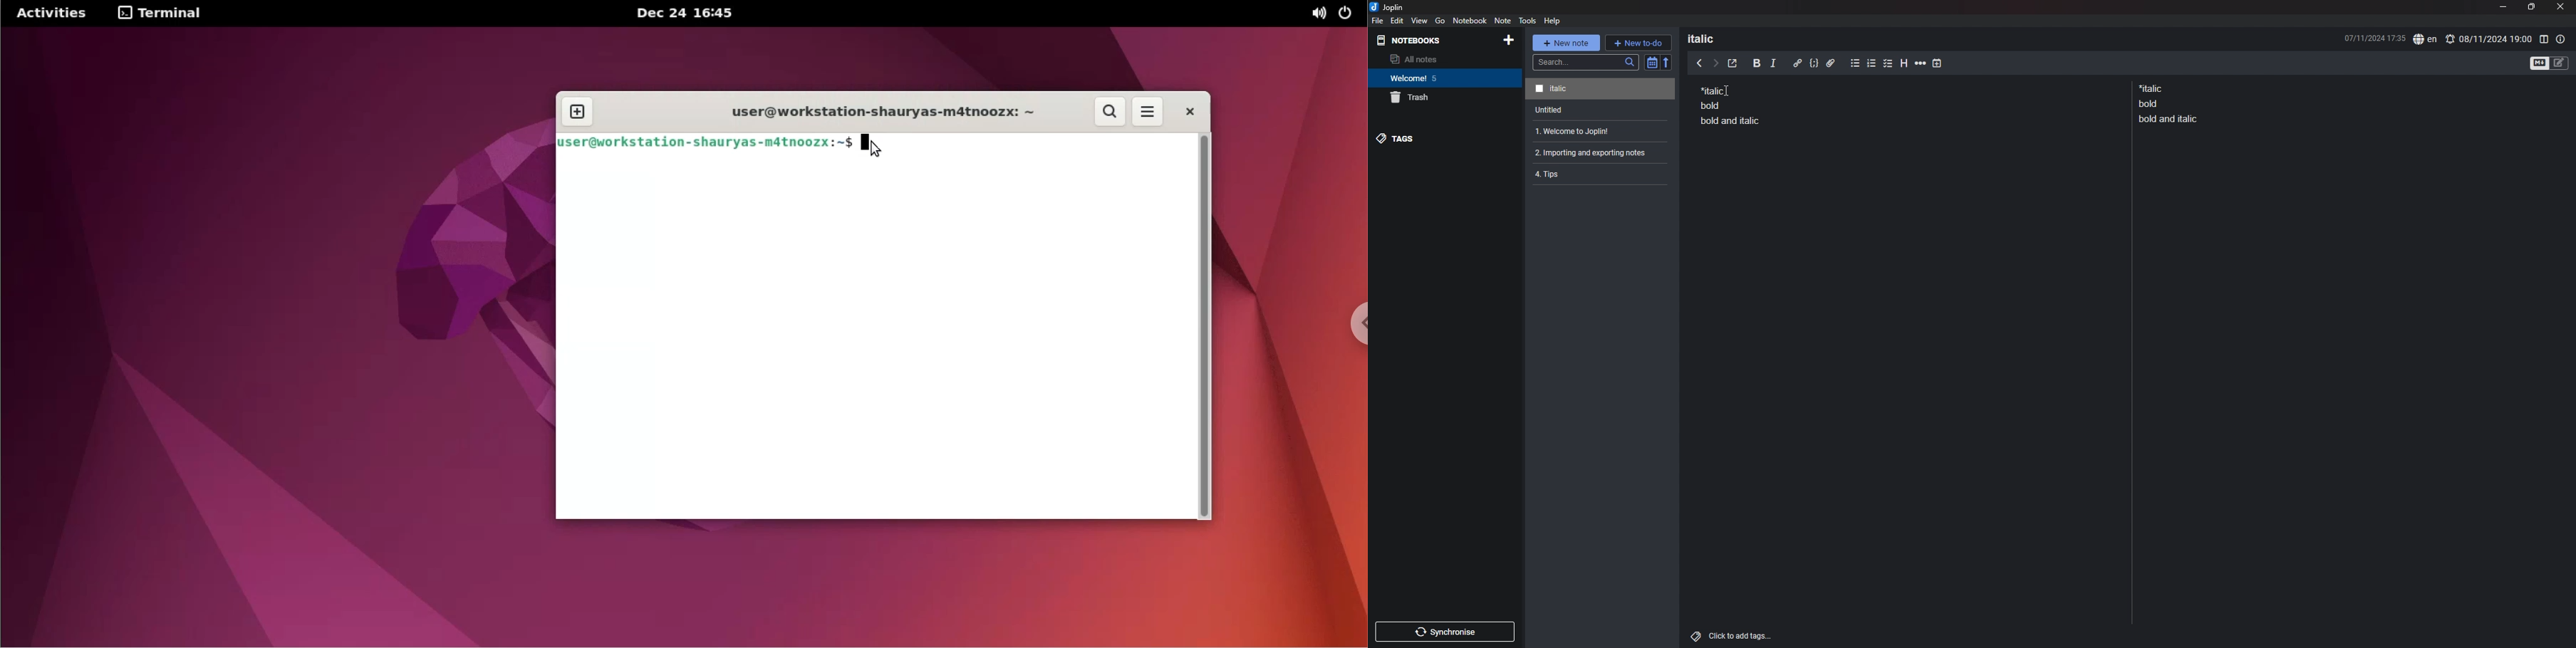 Image resolution: width=2576 pixels, height=672 pixels. What do you see at coordinates (1937, 63) in the screenshot?
I see `add time` at bounding box center [1937, 63].